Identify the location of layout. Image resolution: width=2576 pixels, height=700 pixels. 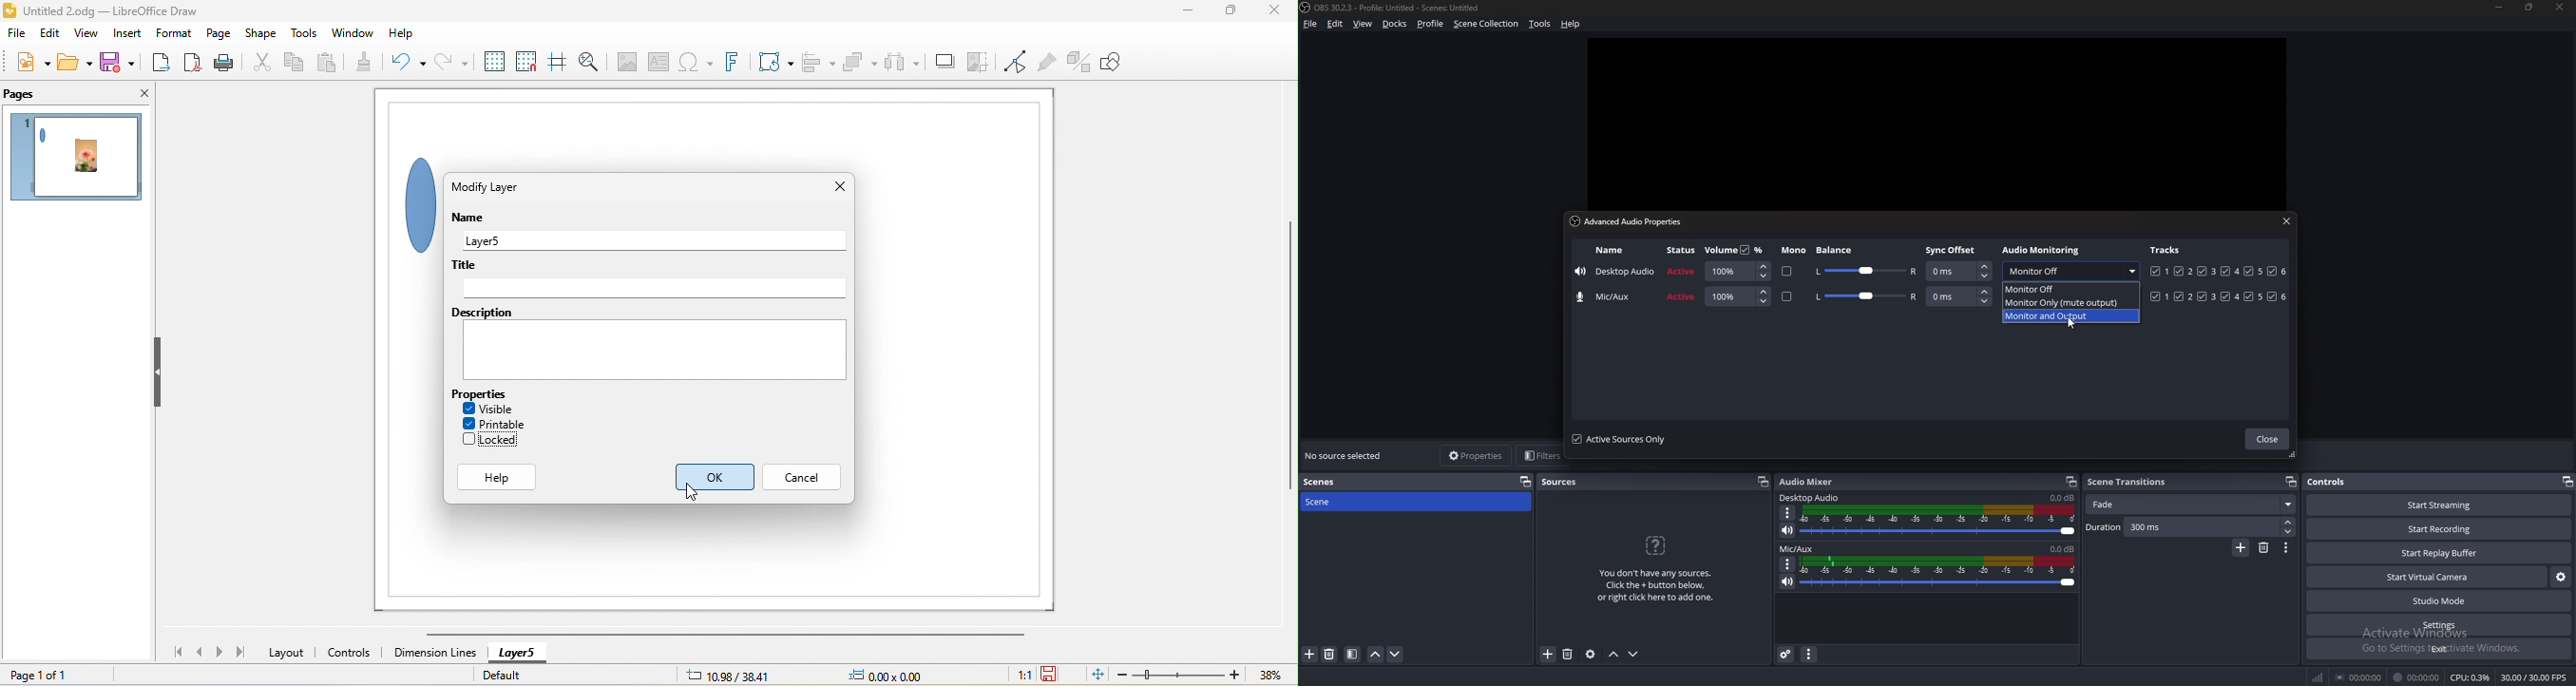
(287, 652).